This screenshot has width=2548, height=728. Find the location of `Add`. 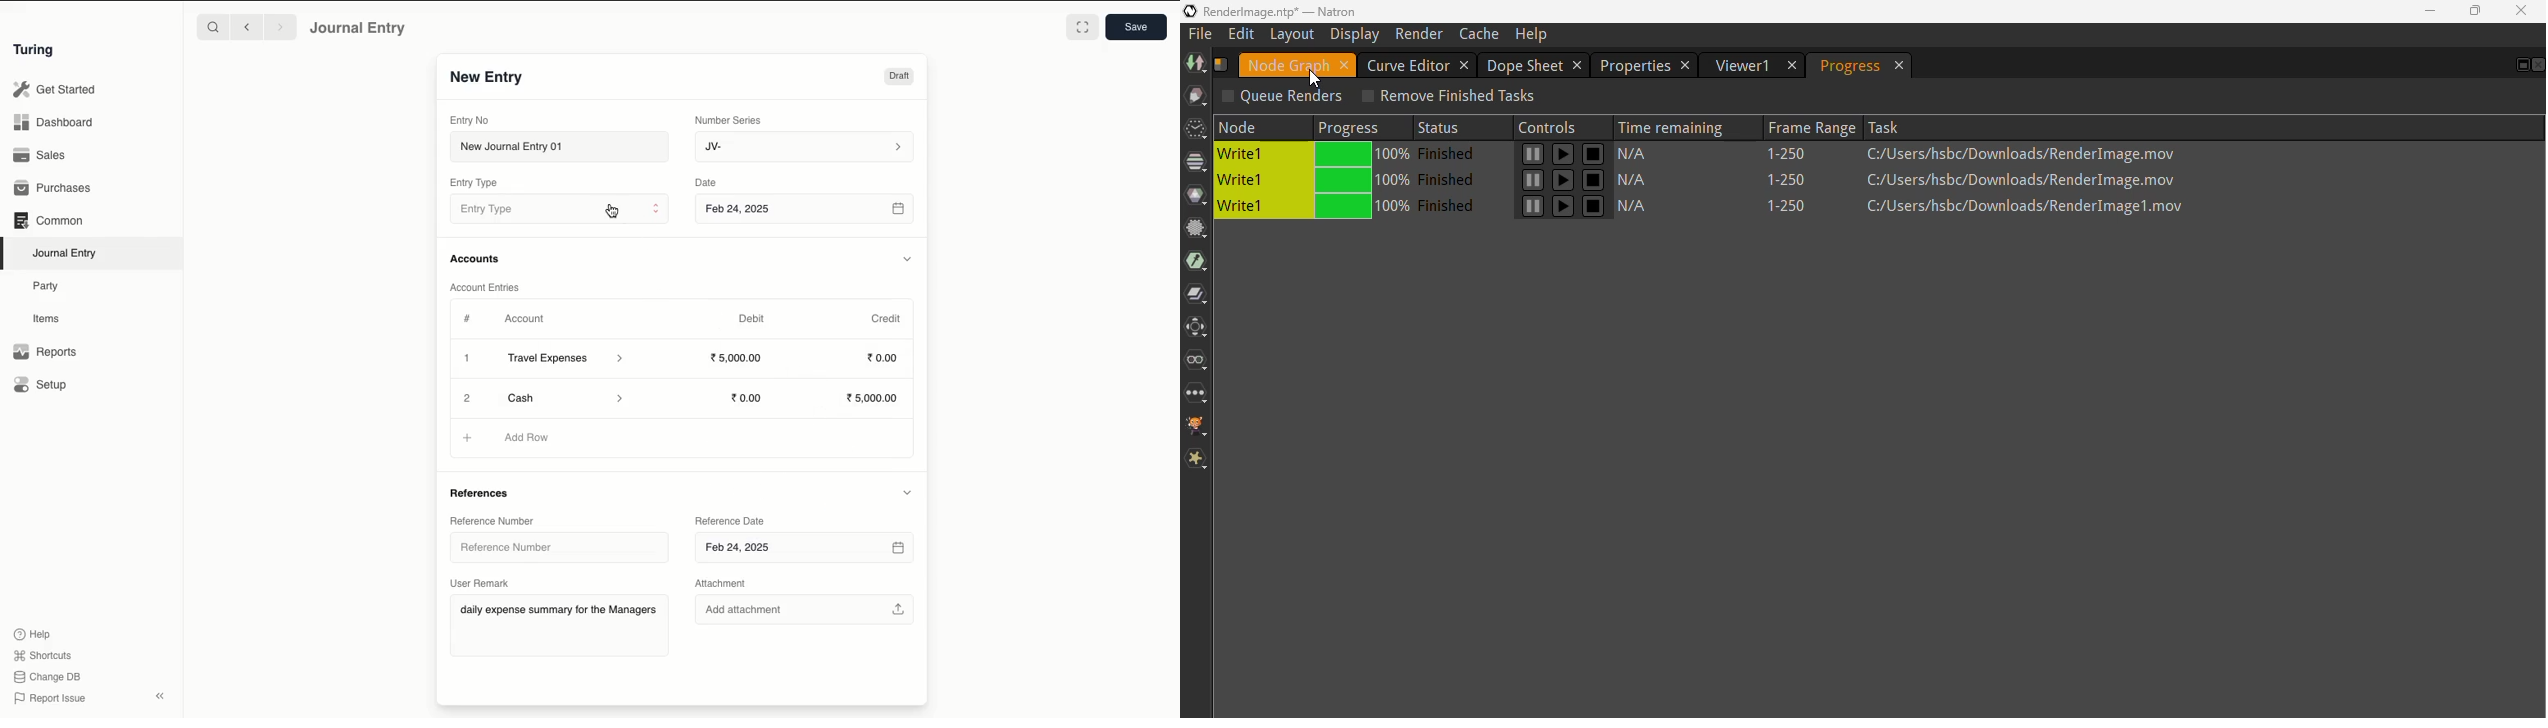

Add is located at coordinates (466, 396).